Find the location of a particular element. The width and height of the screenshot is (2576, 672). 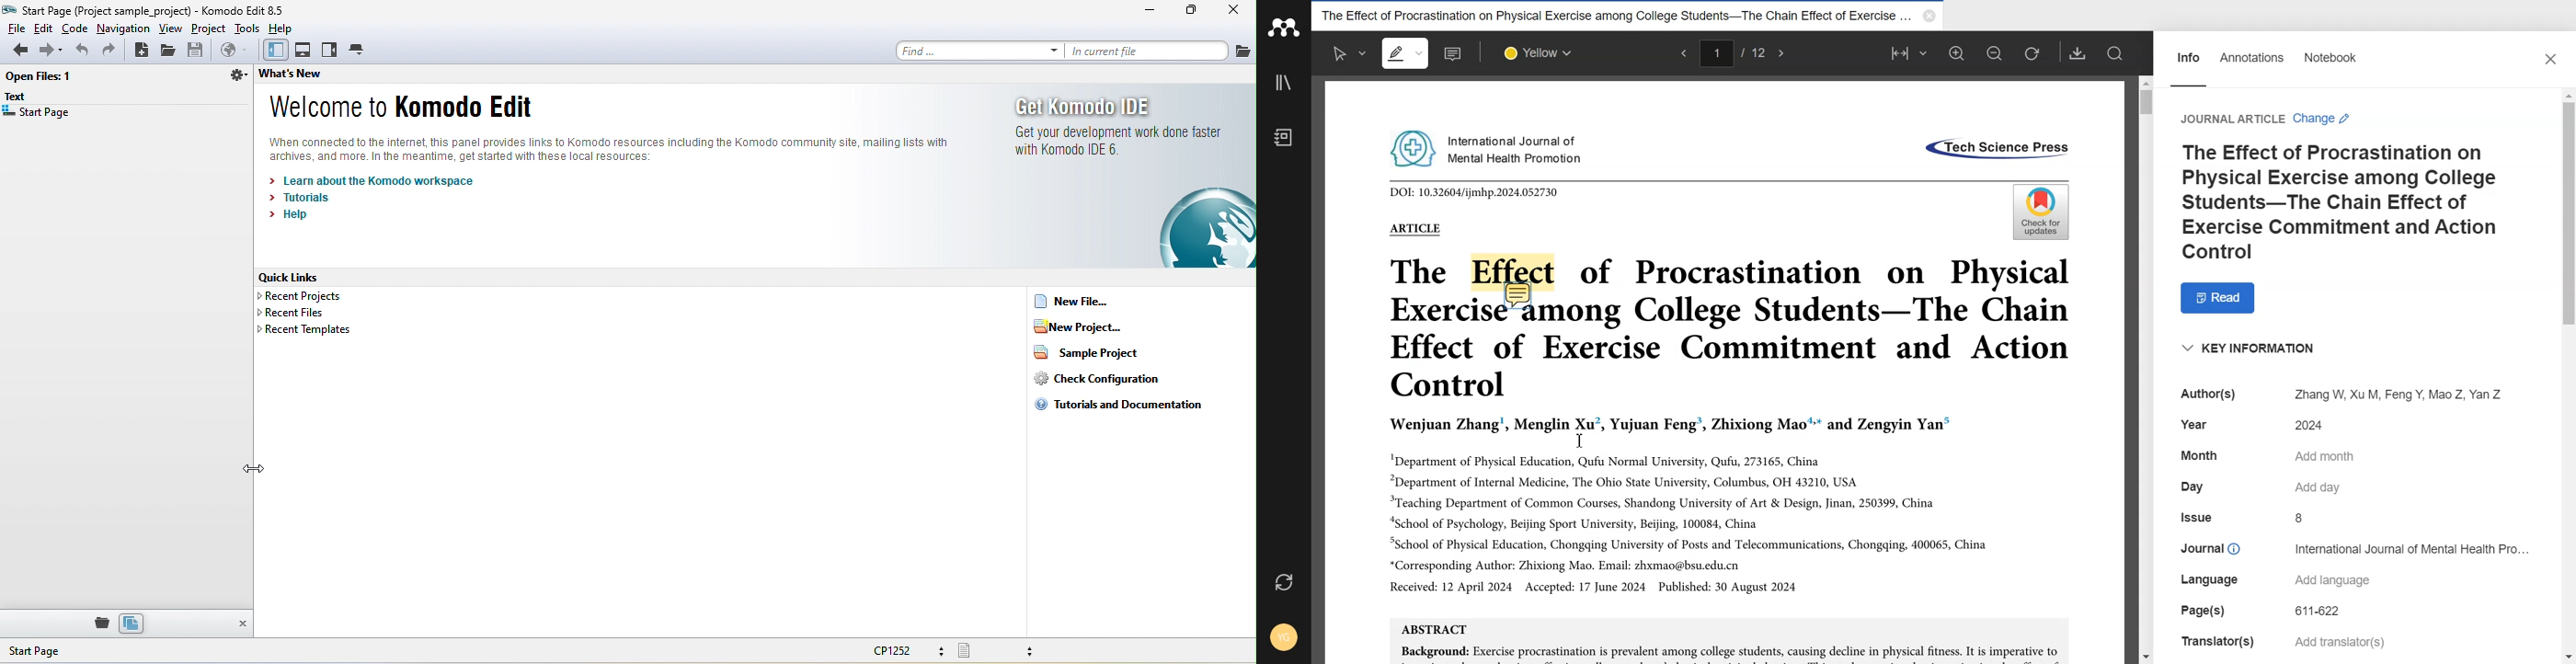

Refresh is located at coordinates (2032, 53).